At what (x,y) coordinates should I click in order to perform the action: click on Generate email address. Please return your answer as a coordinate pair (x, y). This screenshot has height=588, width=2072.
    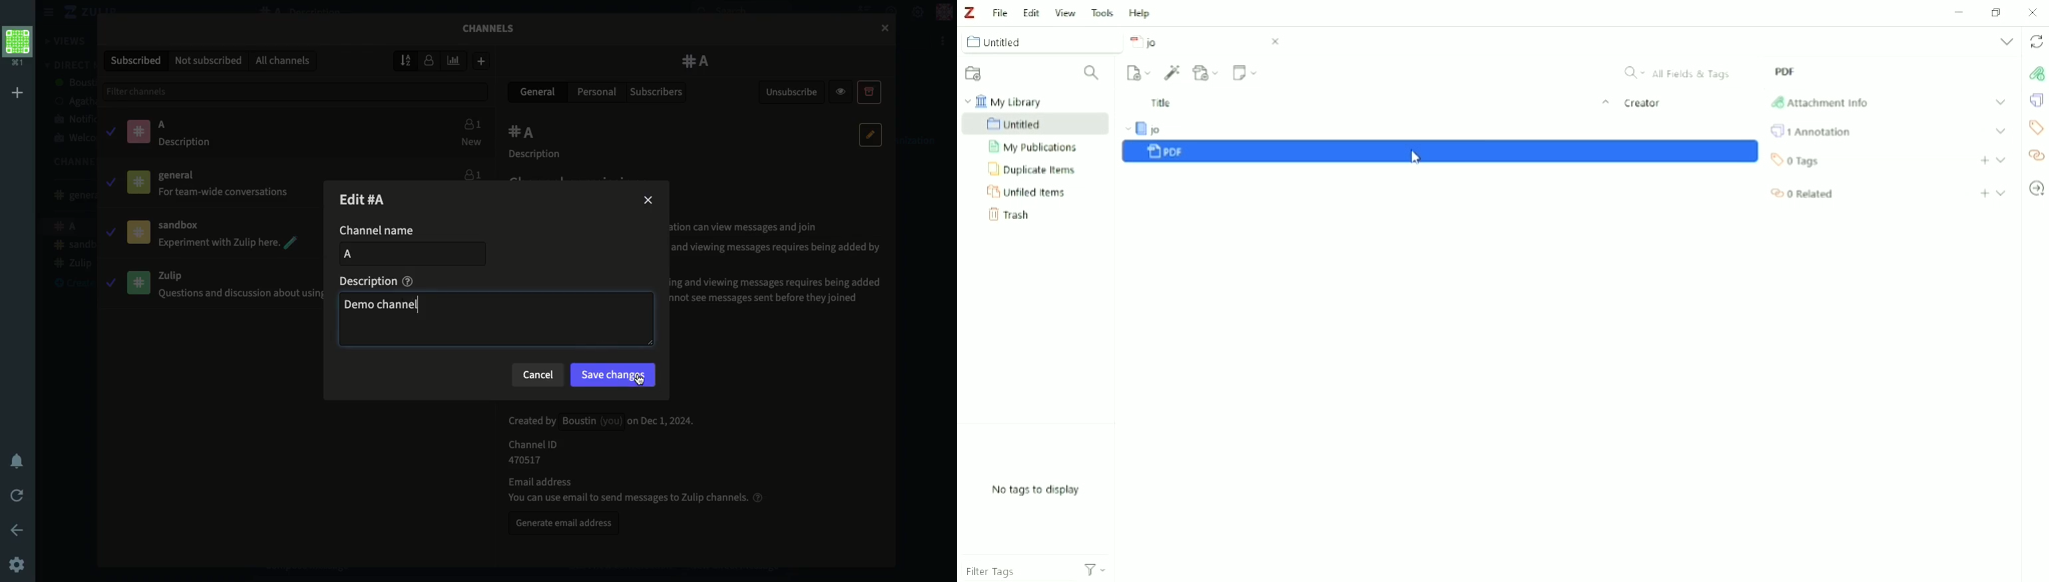
    Looking at the image, I should click on (565, 525).